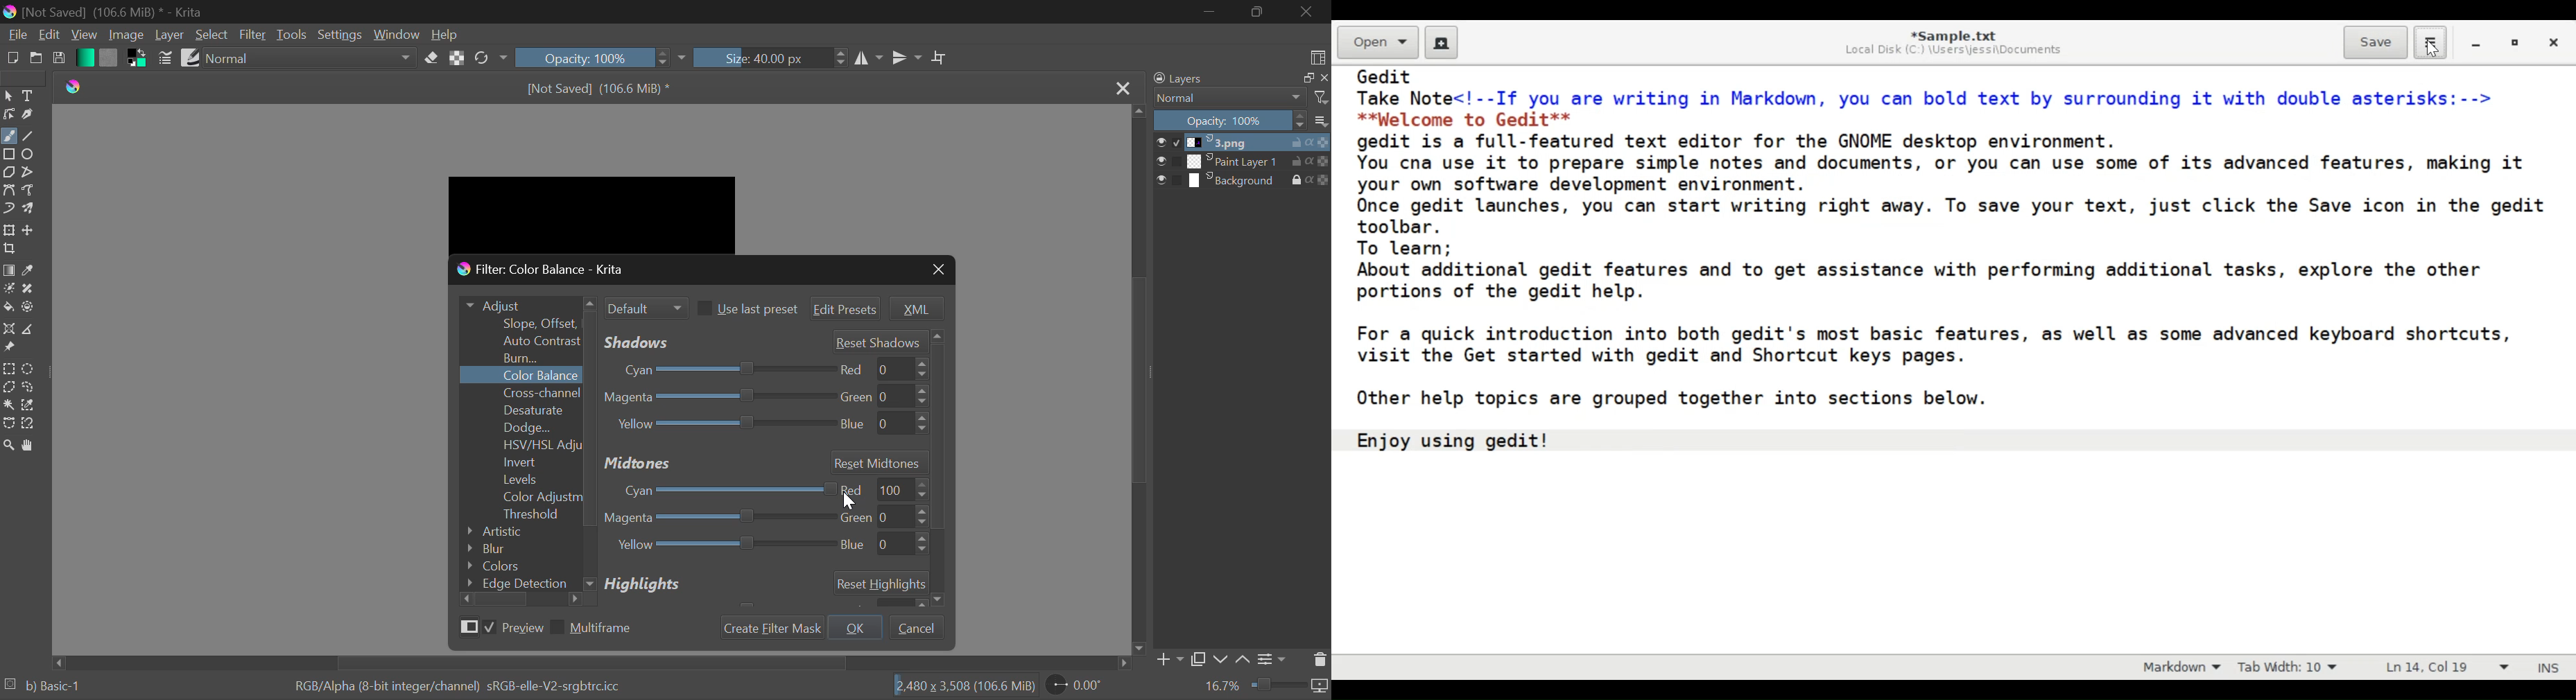  What do you see at coordinates (47, 36) in the screenshot?
I see `Edit` at bounding box center [47, 36].